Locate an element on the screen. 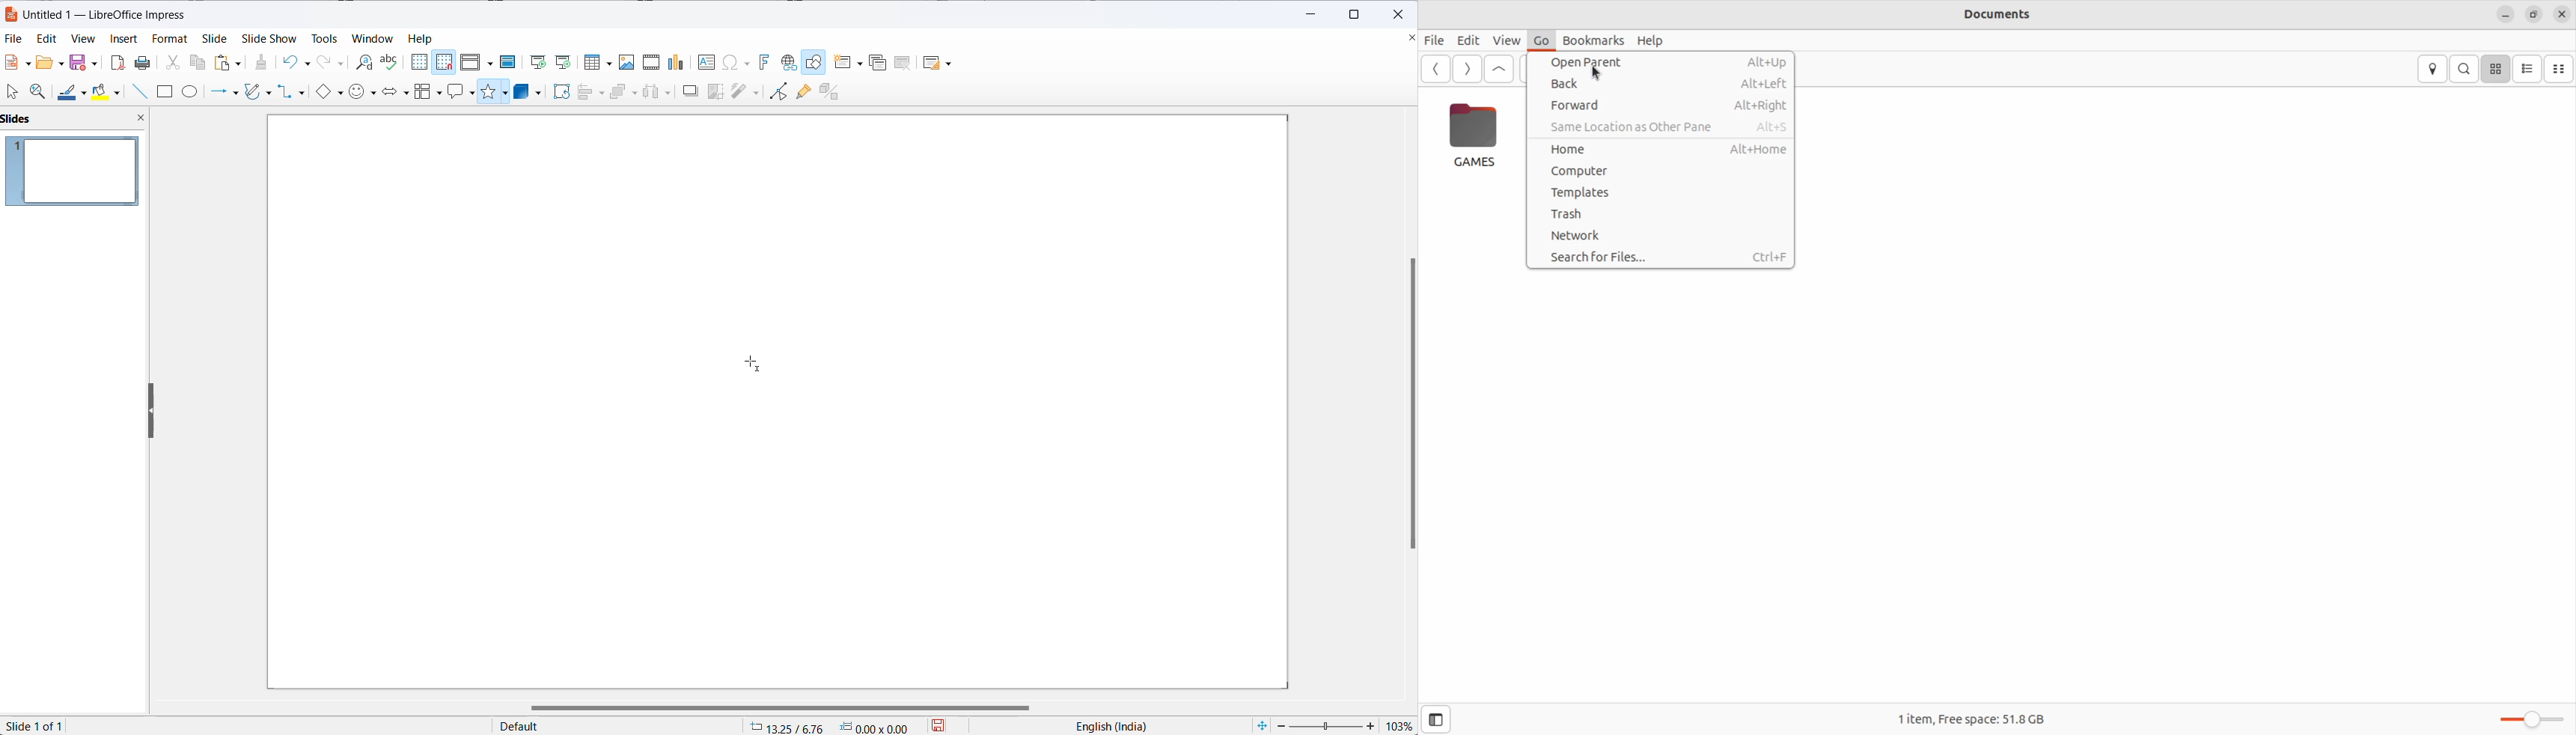 This screenshot has width=2576, height=756. crop image is located at coordinates (712, 92).